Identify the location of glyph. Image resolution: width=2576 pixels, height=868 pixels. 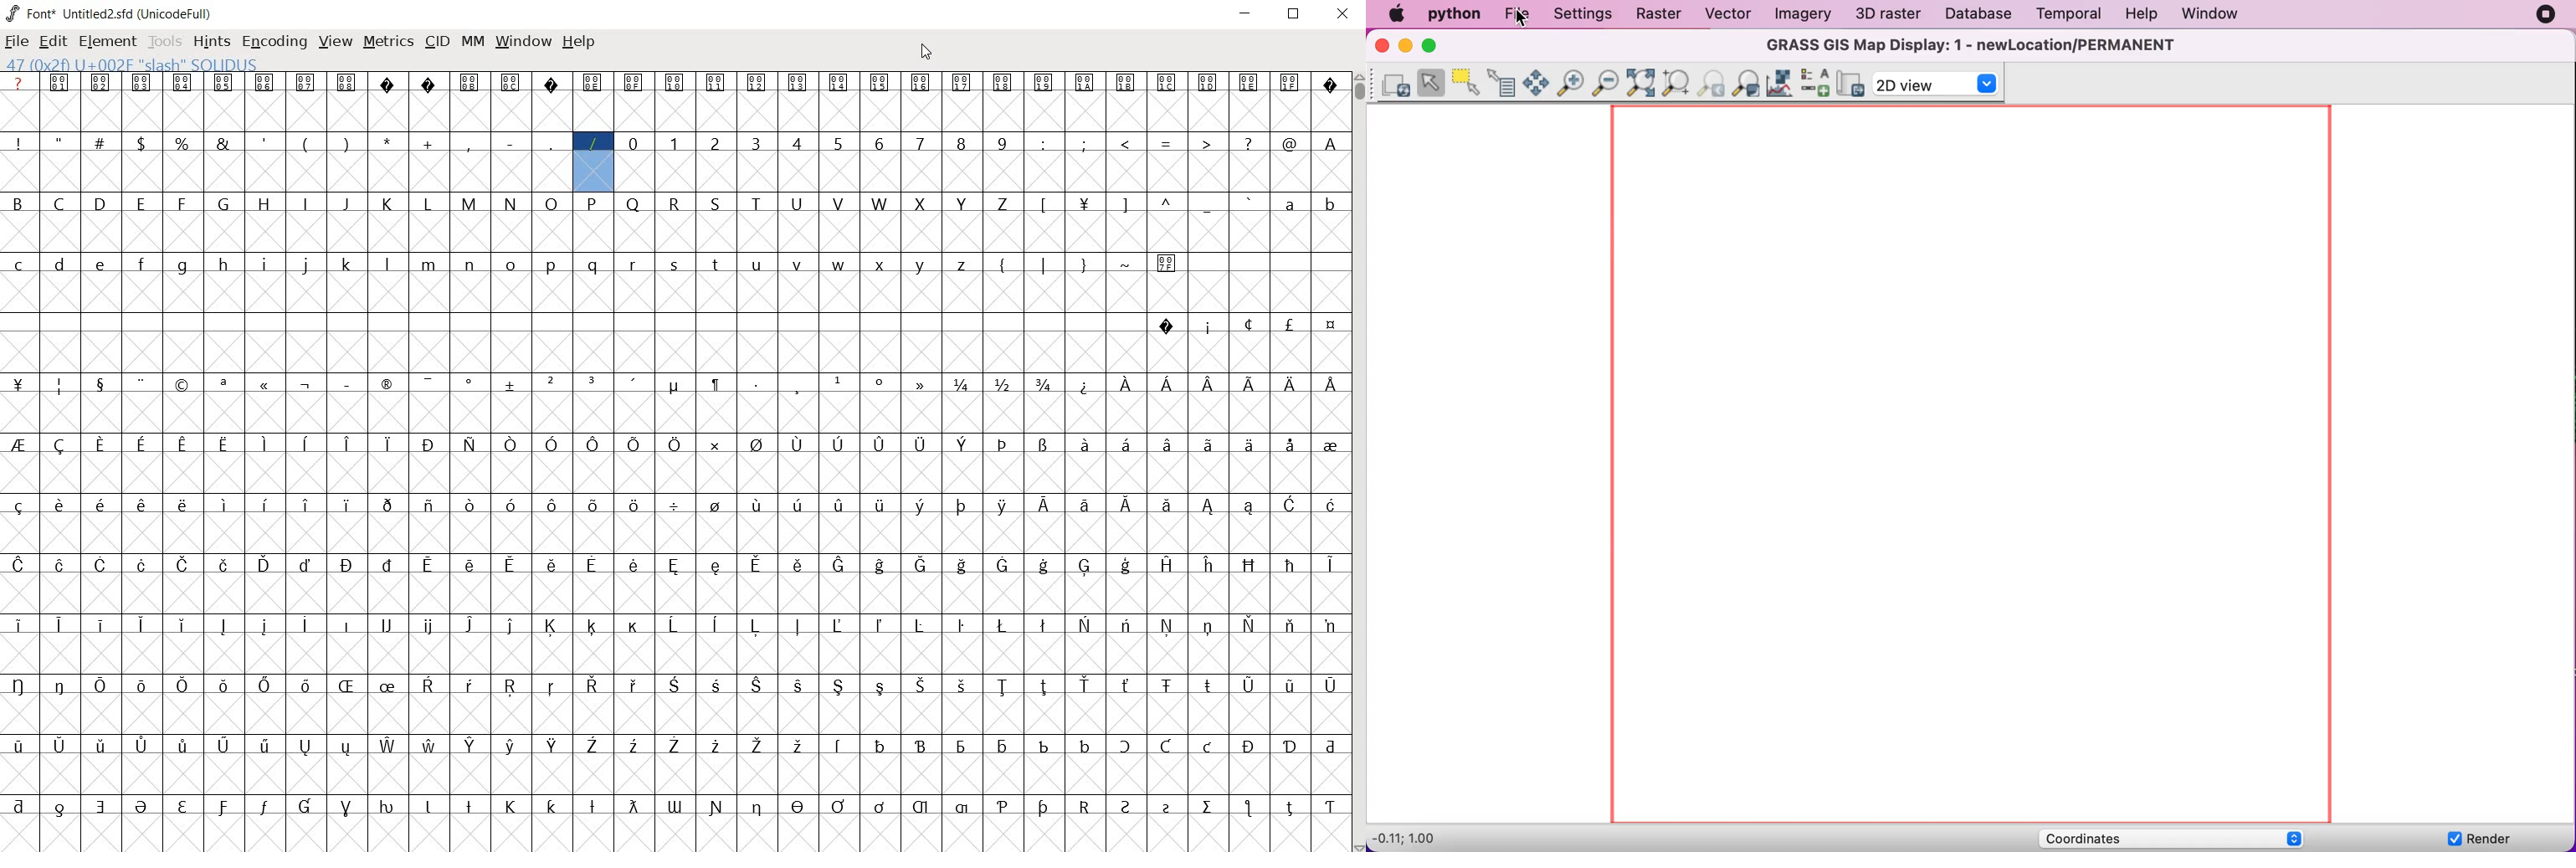
(428, 144).